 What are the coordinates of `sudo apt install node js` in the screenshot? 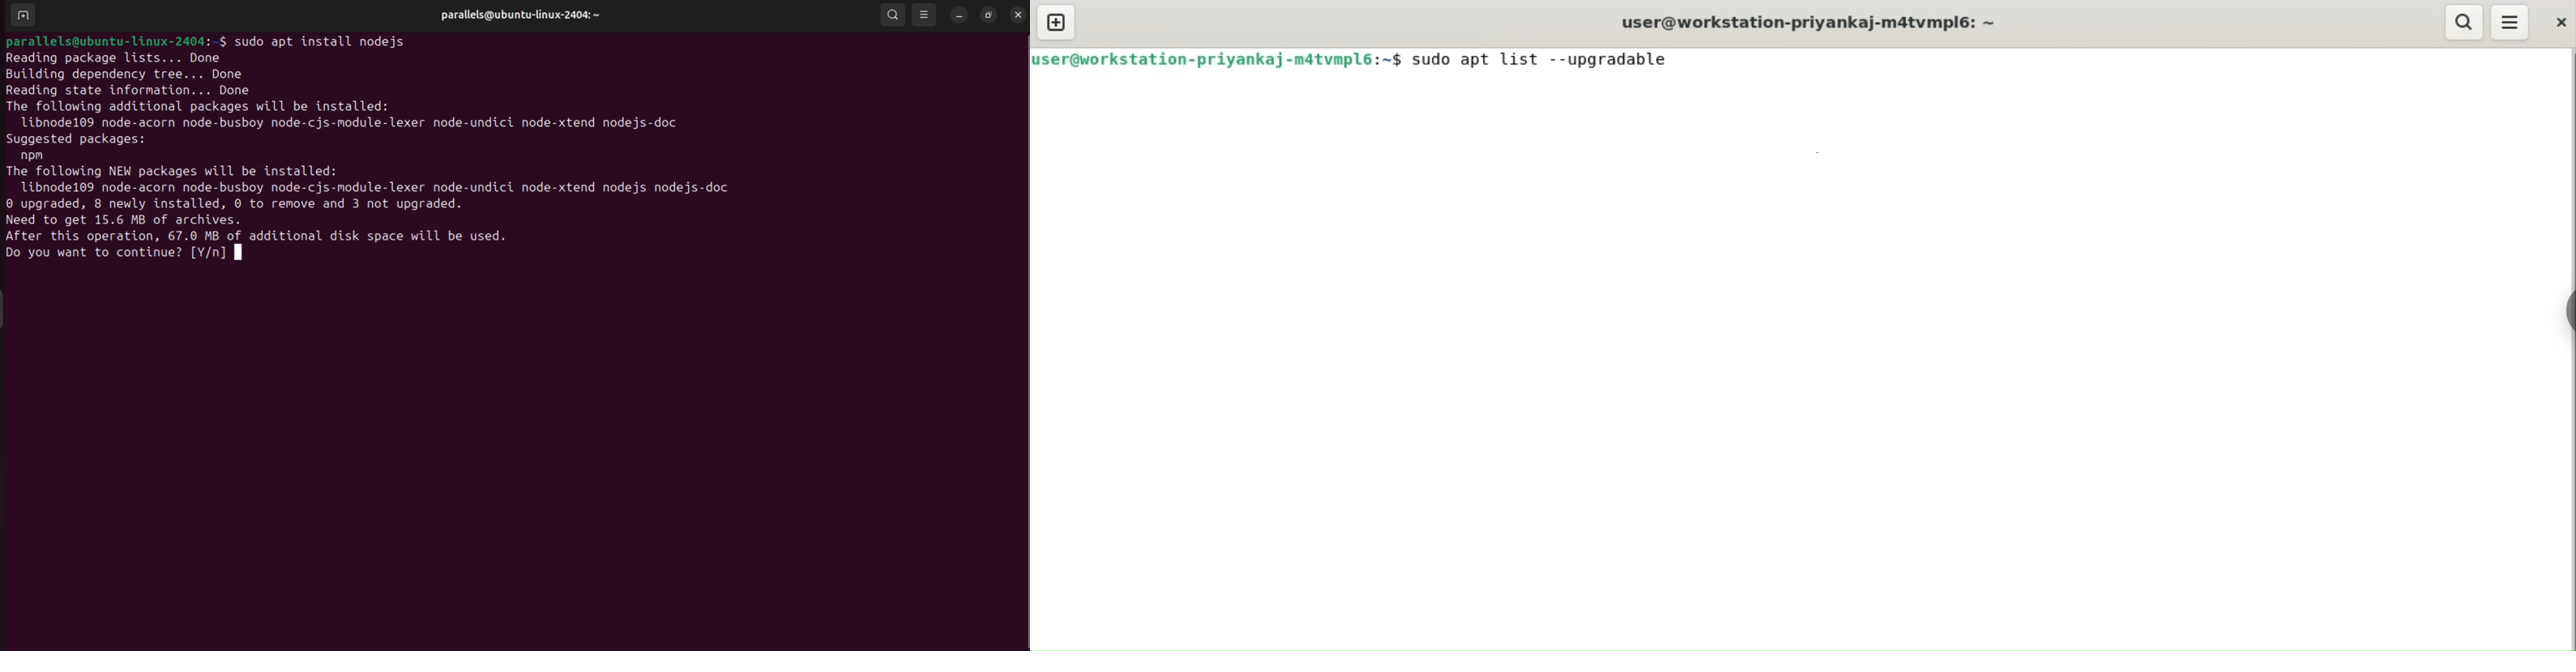 It's located at (325, 39).